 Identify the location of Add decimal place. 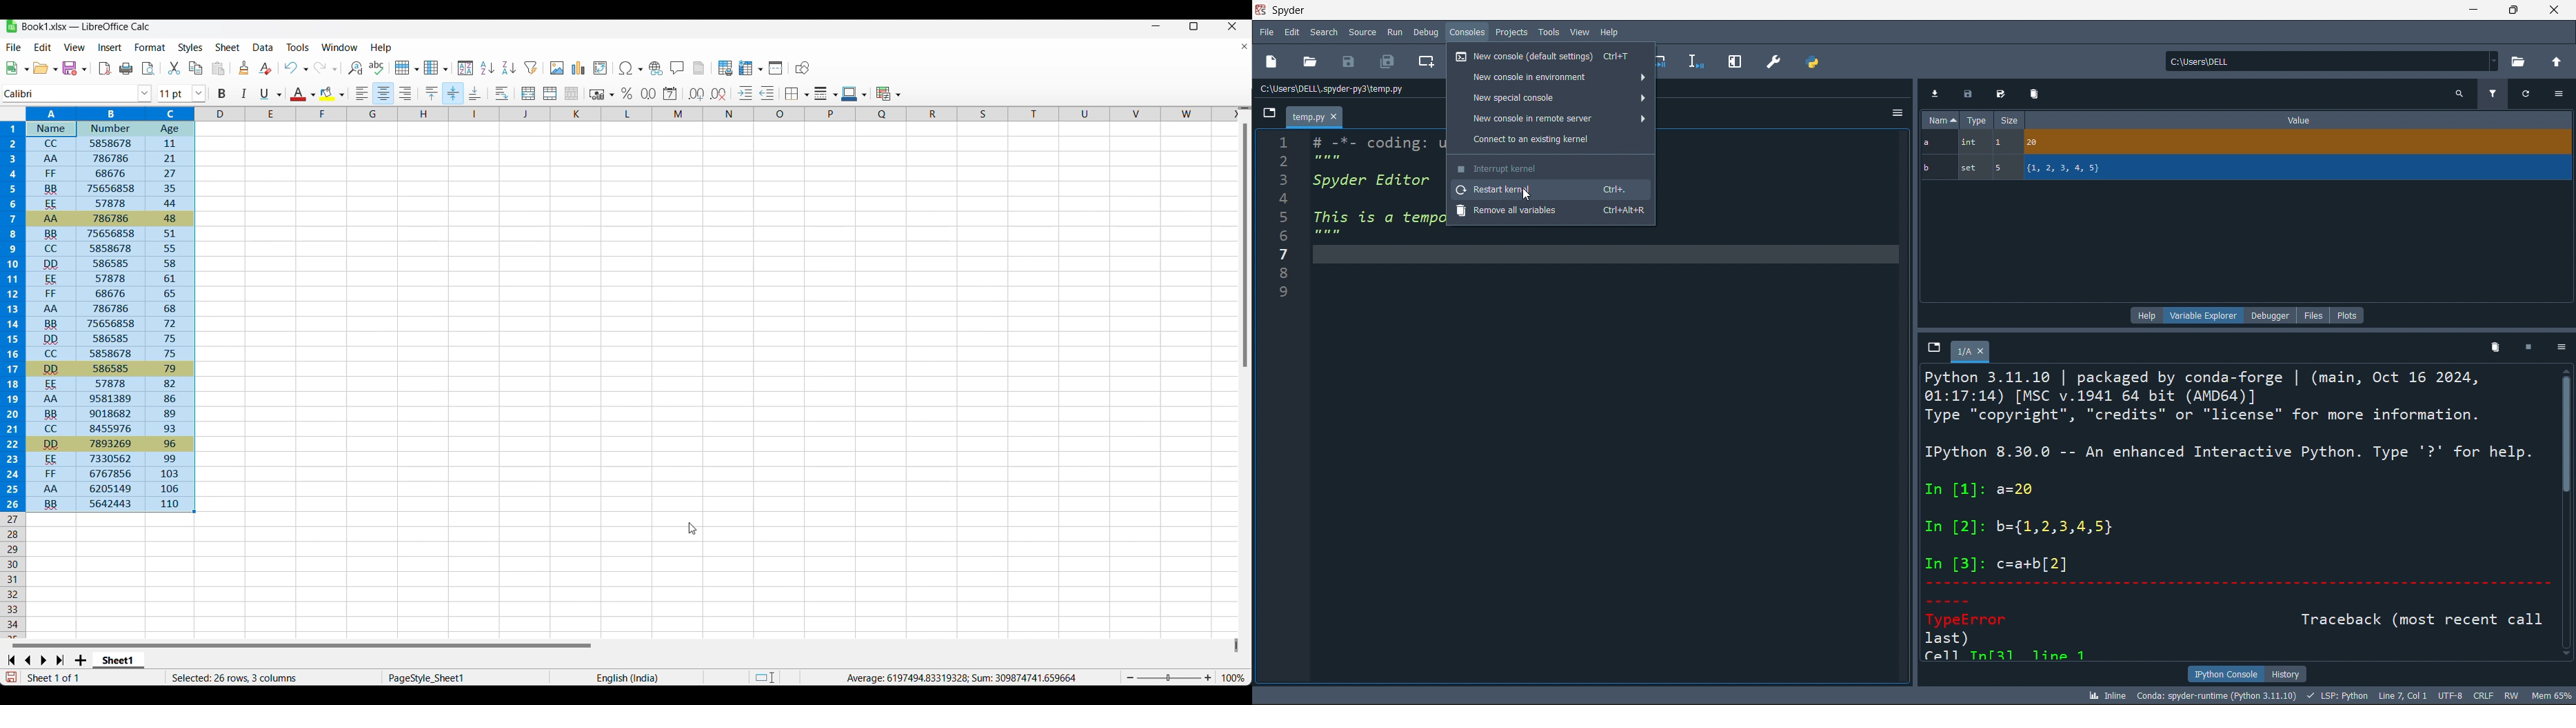
(697, 94).